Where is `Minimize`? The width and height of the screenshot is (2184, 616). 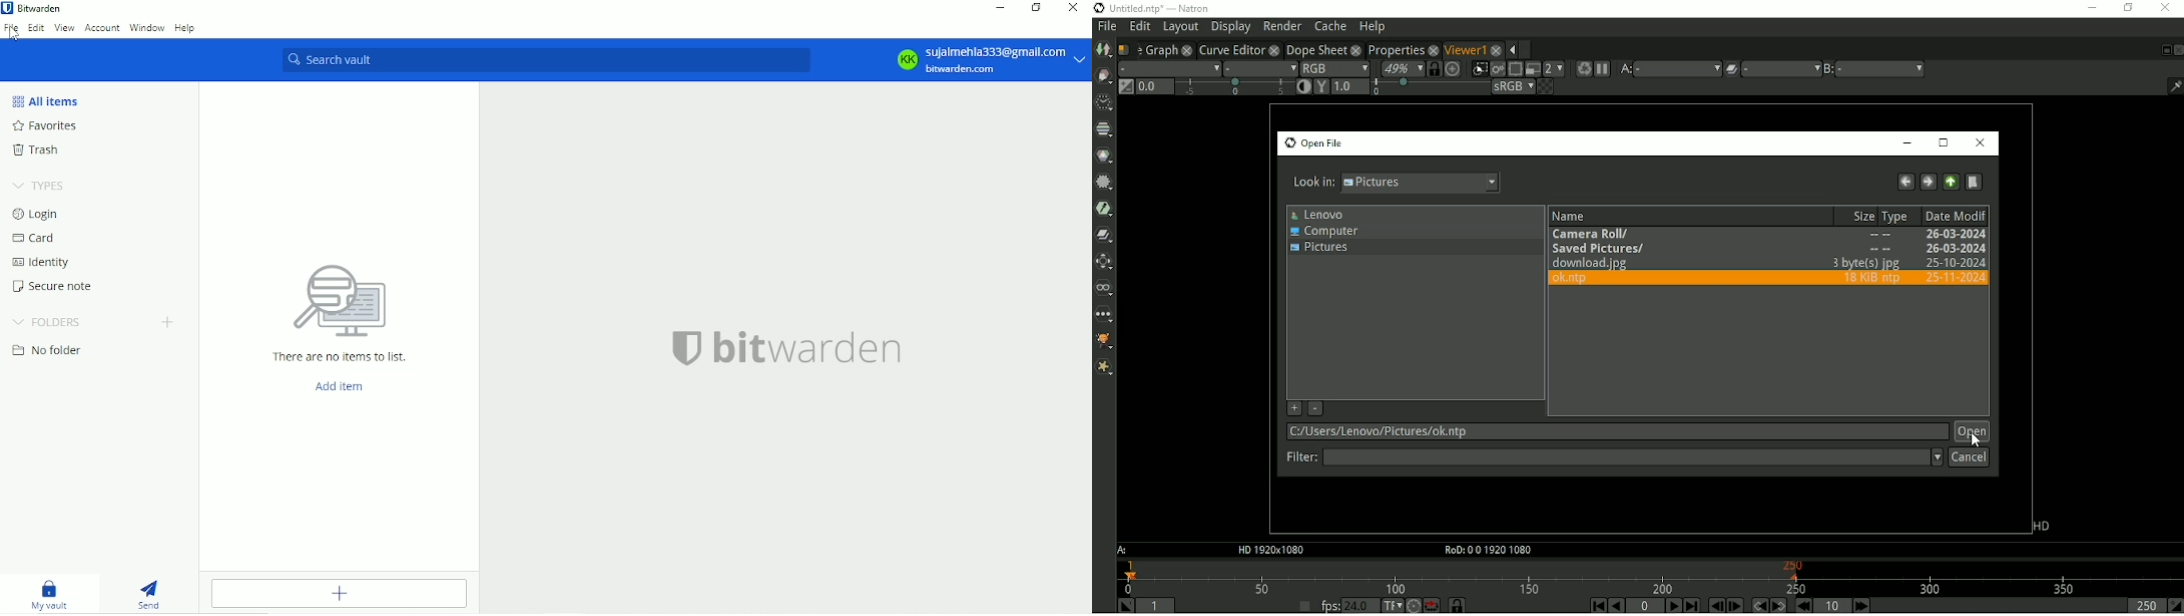 Minimize is located at coordinates (1001, 8).